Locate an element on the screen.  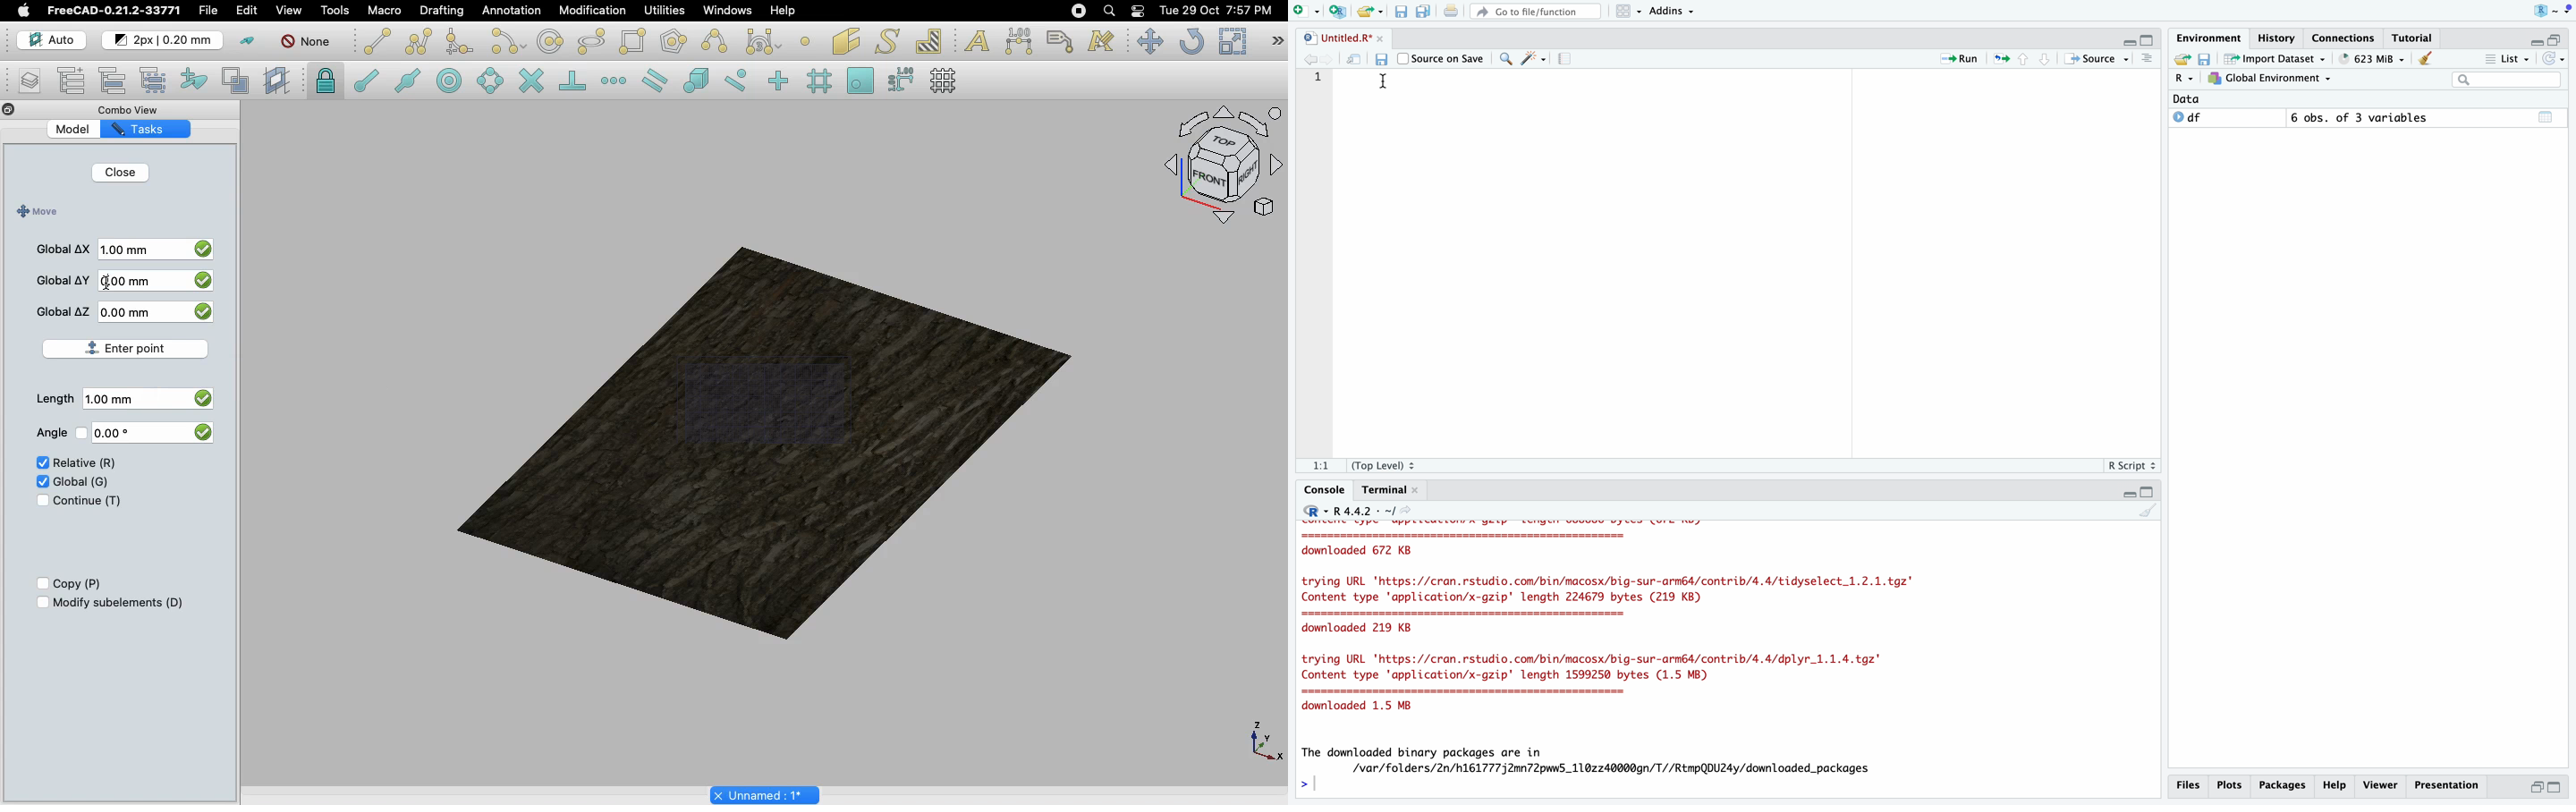
Snap special  is located at coordinates (699, 82).